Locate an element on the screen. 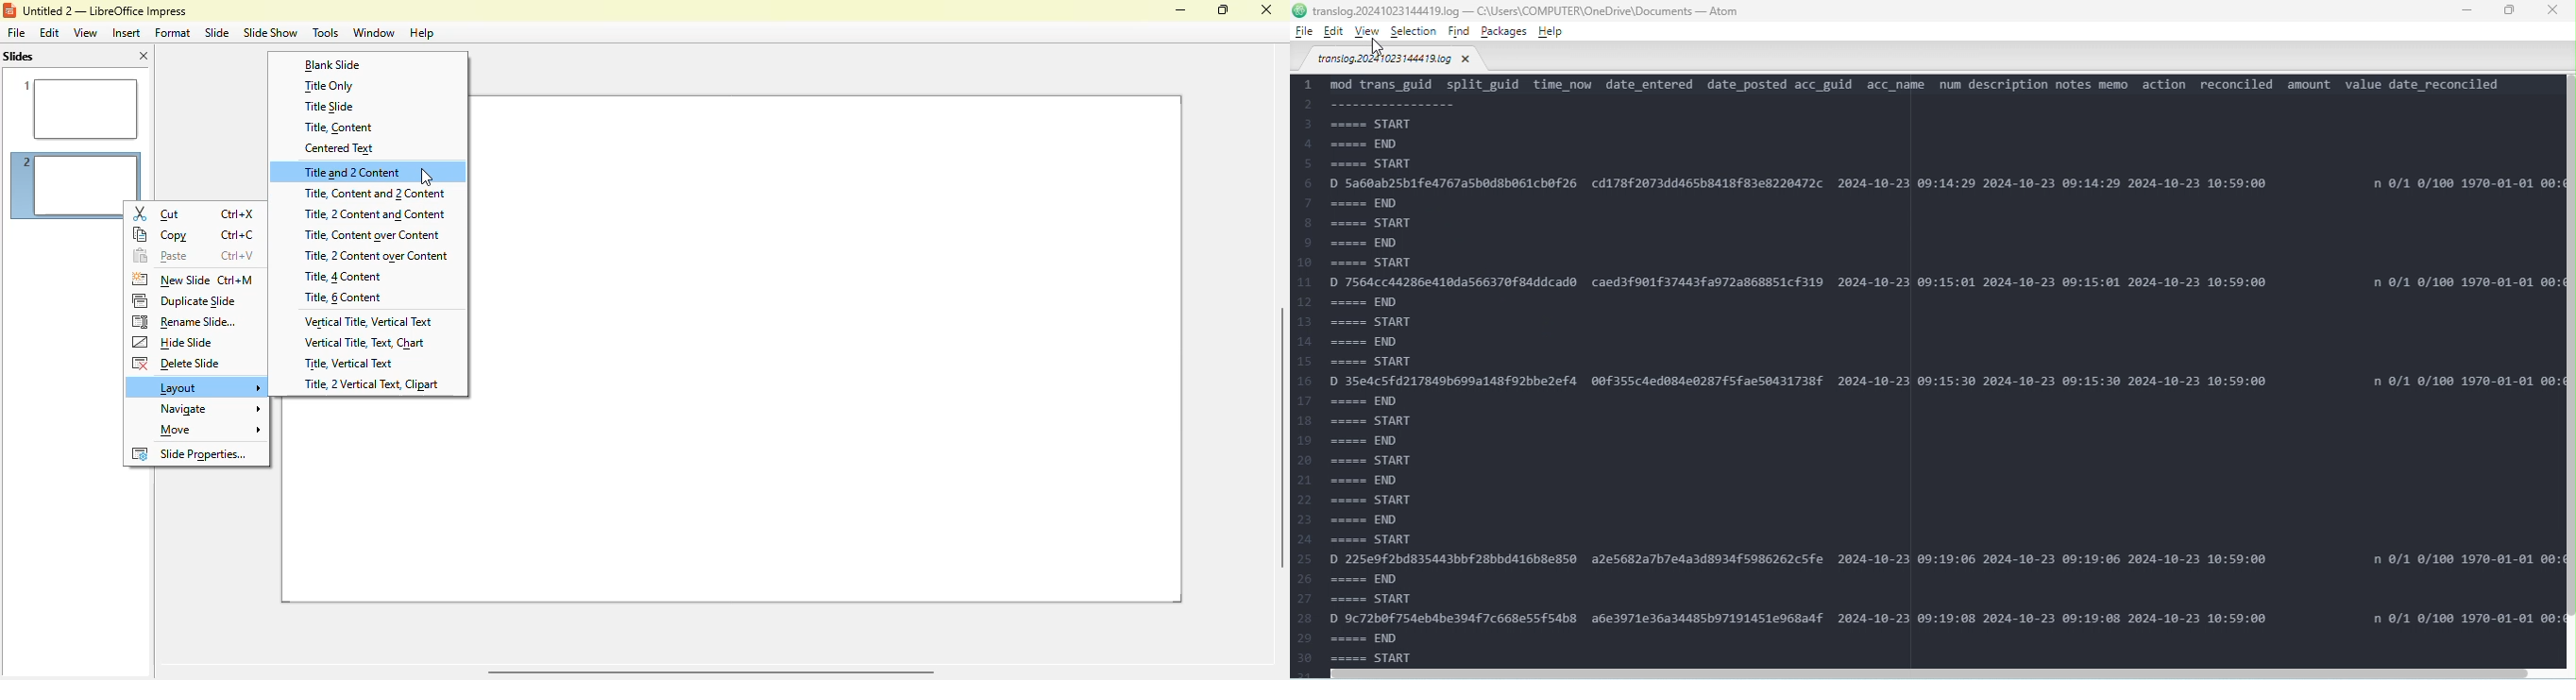 Image resolution: width=2576 pixels, height=700 pixels. slide 2 is located at coordinates (828, 350).